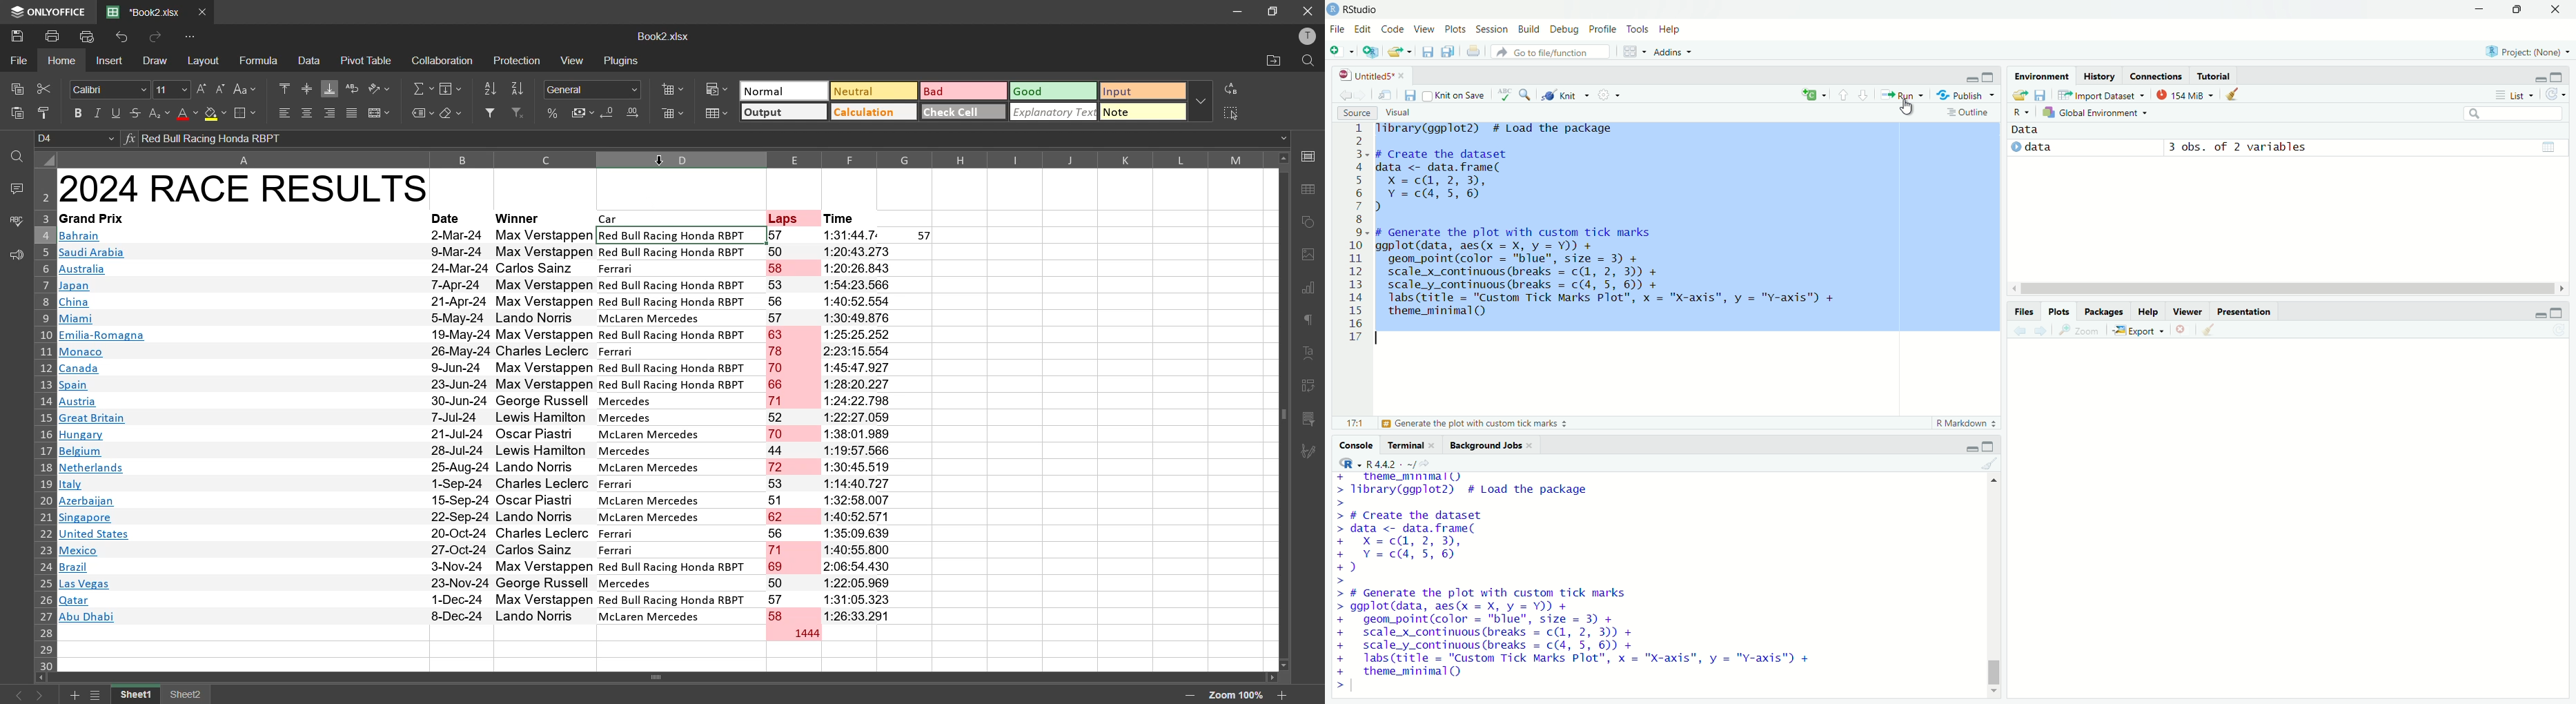 The image size is (2576, 728). What do you see at coordinates (352, 115) in the screenshot?
I see `justified` at bounding box center [352, 115].